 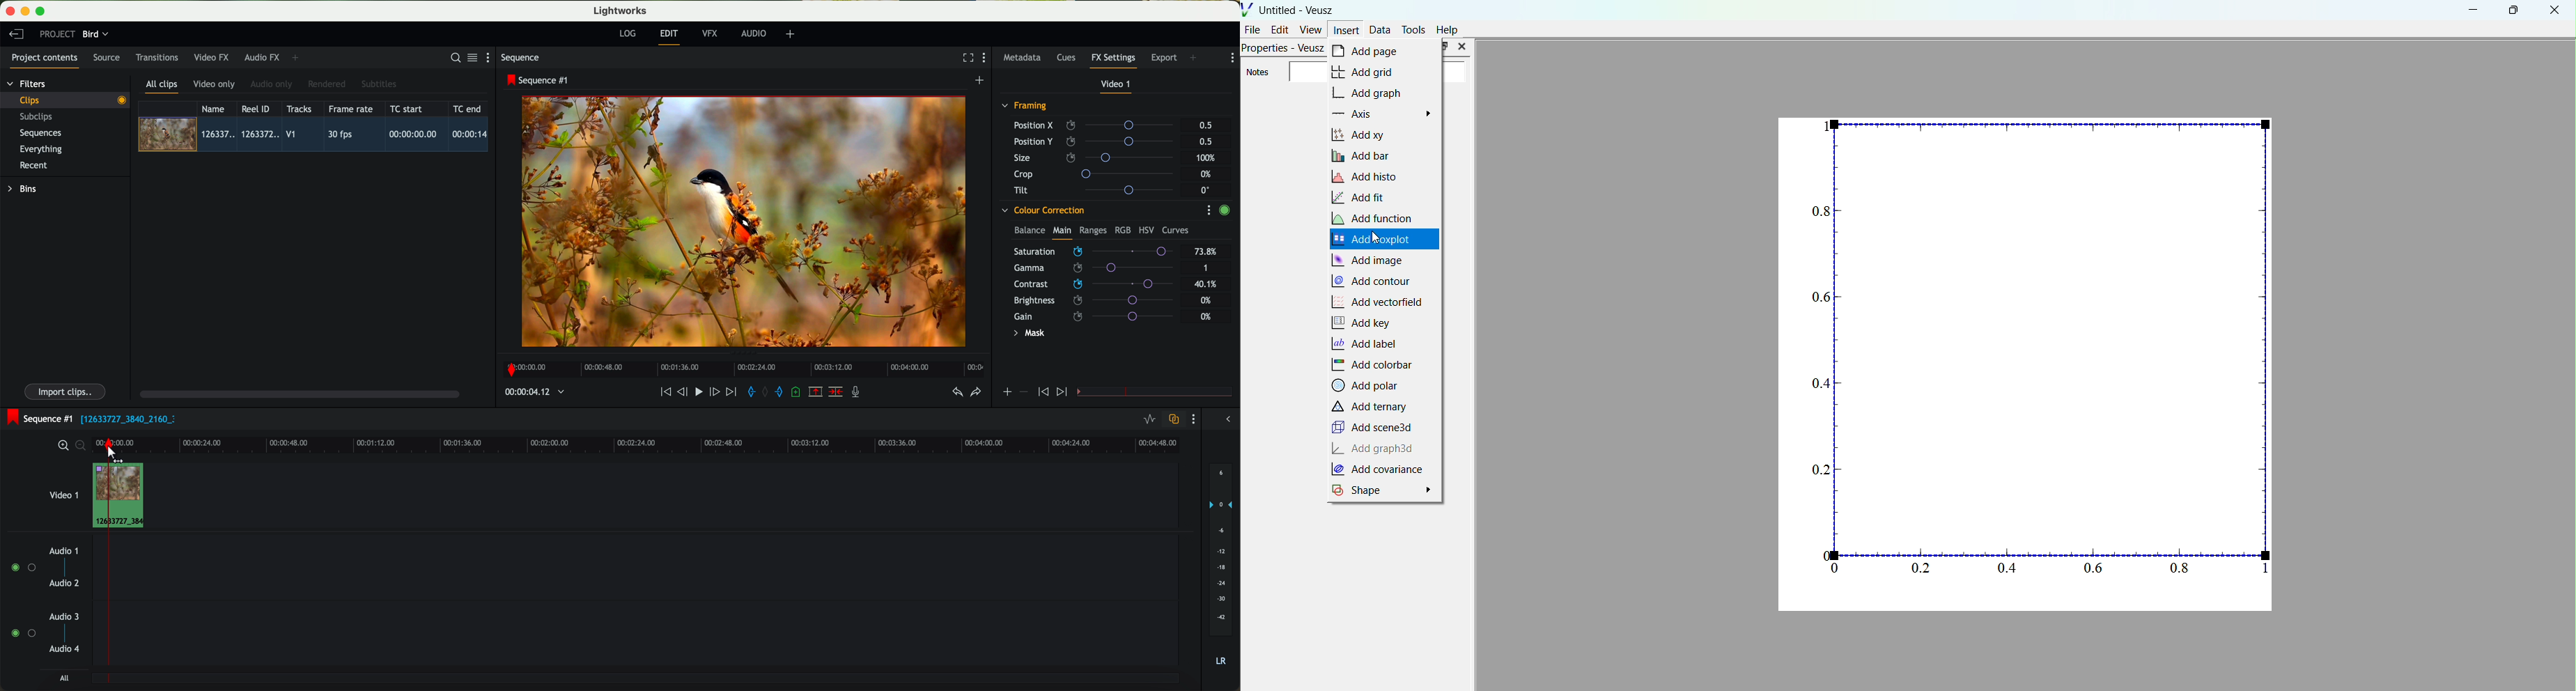 What do you see at coordinates (378, 85) in the screenshot?
I see `subtitles` at bounding box center [378, 85].